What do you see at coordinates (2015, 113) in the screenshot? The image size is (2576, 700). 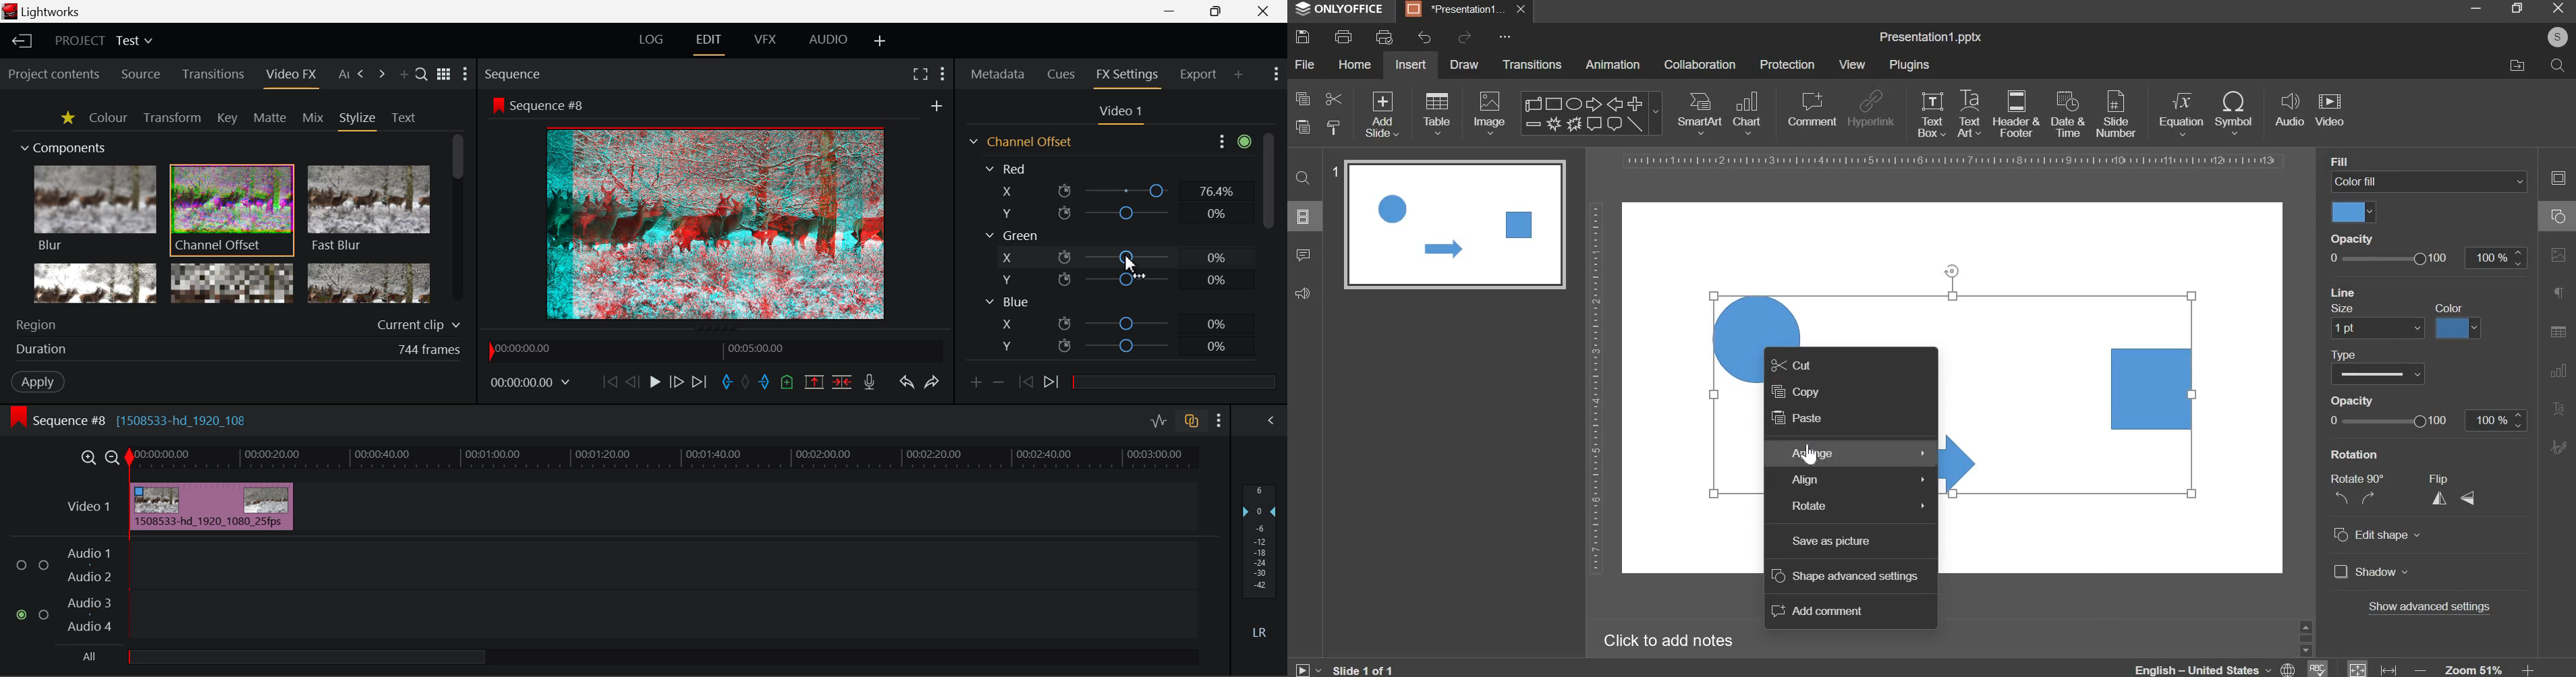 I see `header & footer` at bounding box center [2015, 113].